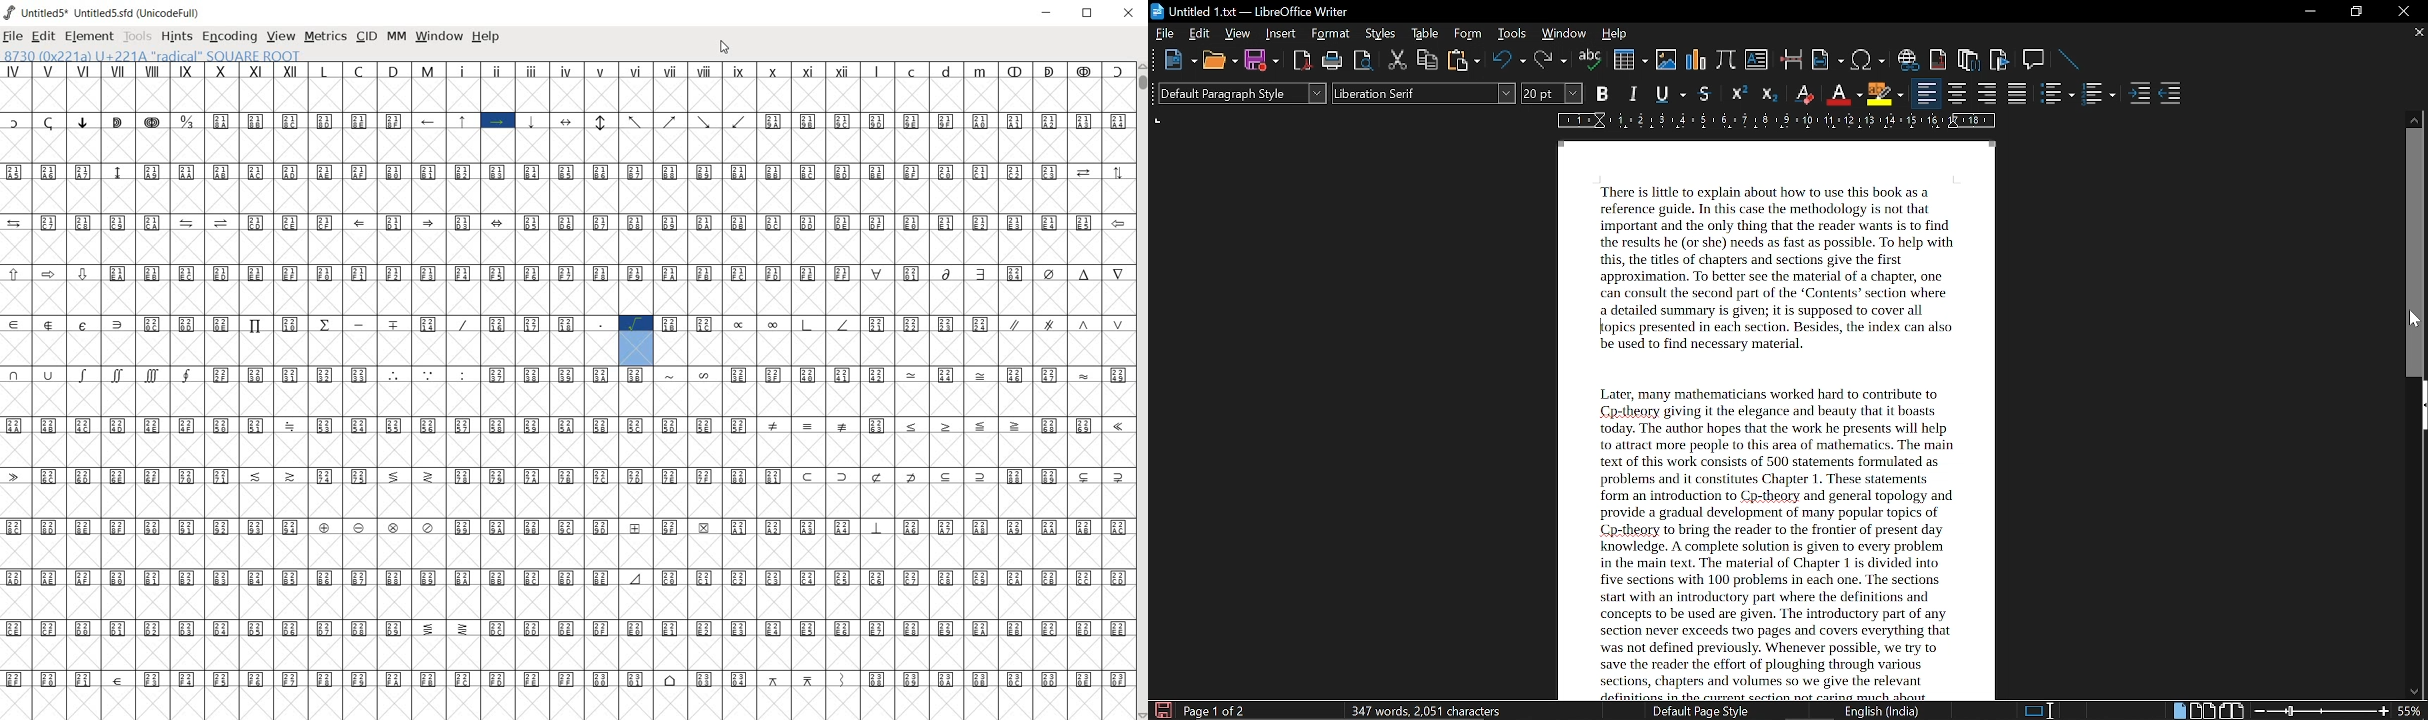 The width and height of the screenshot is (2436, 728). What do you see at coordinates (1880, 711) in the screenshot?
I see `current language` at bounding box center [1880, 711].